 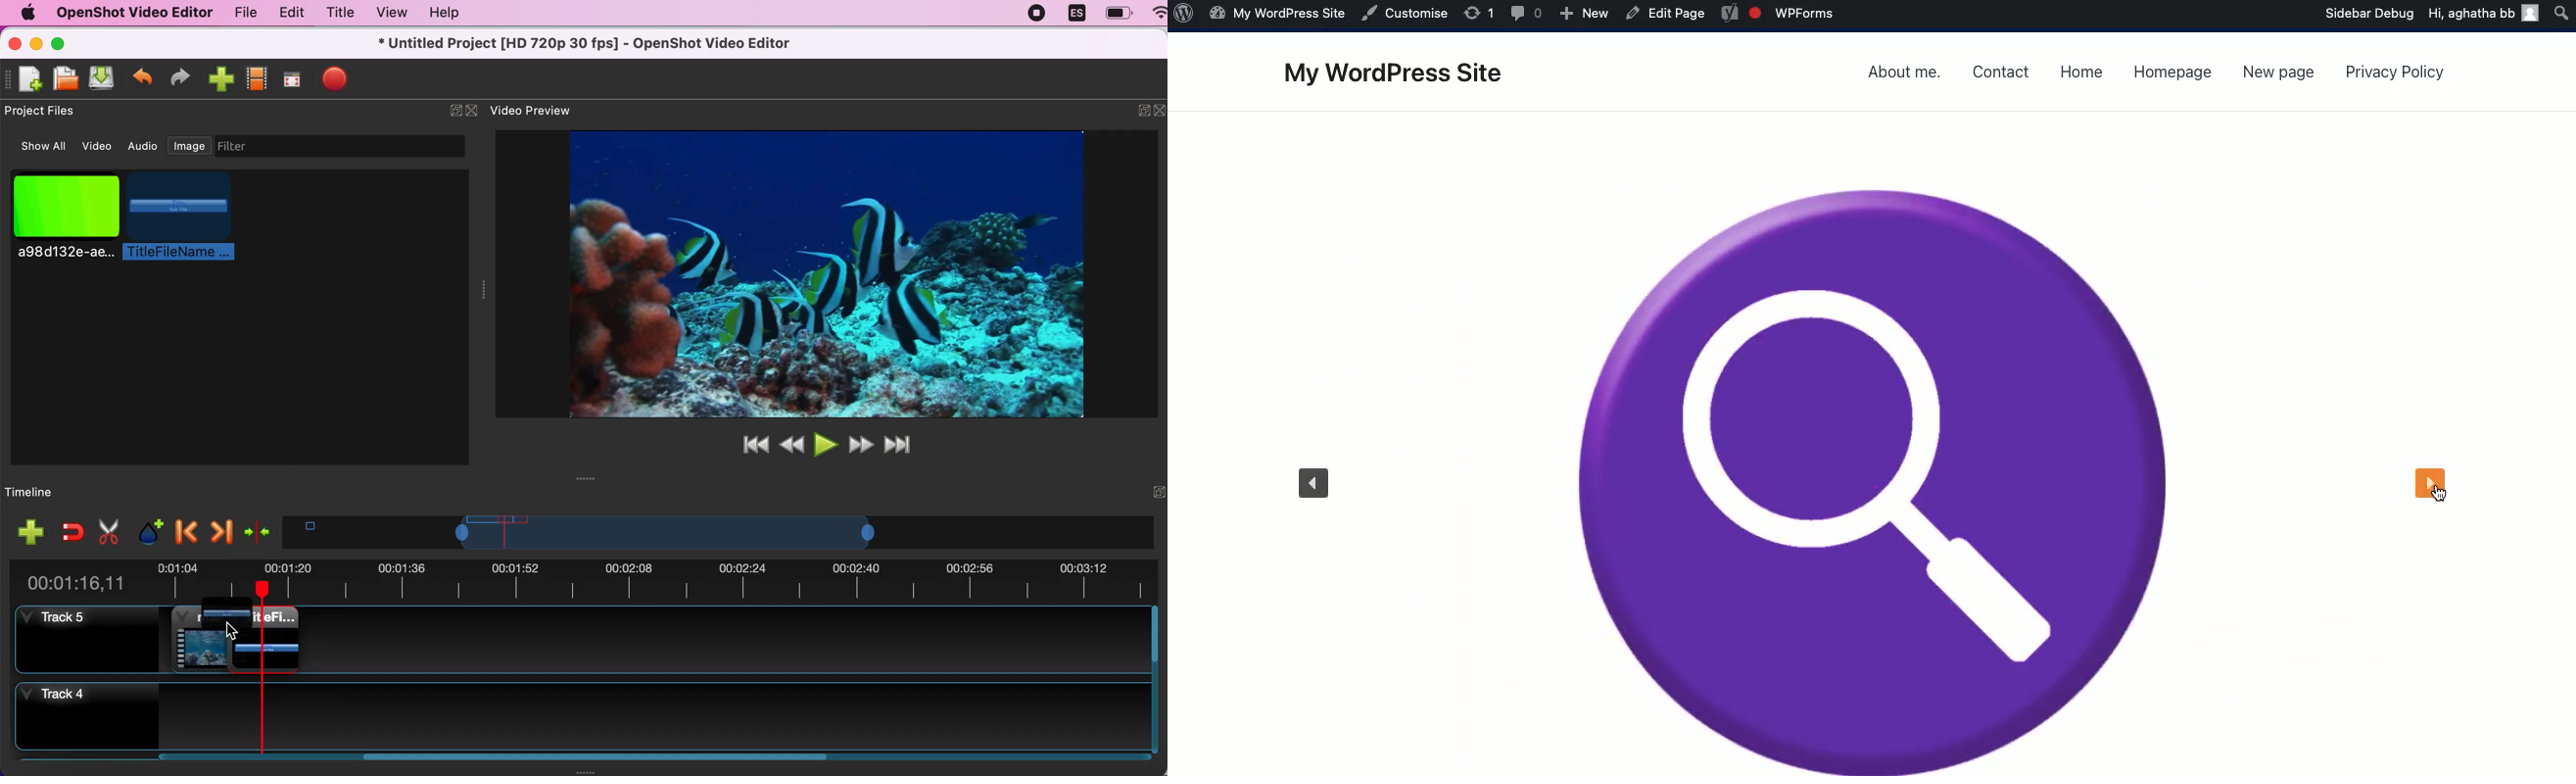 What do you see at coordinates (14, 42) in the screenshot?
I see `close` at bounding box center [14, 42].